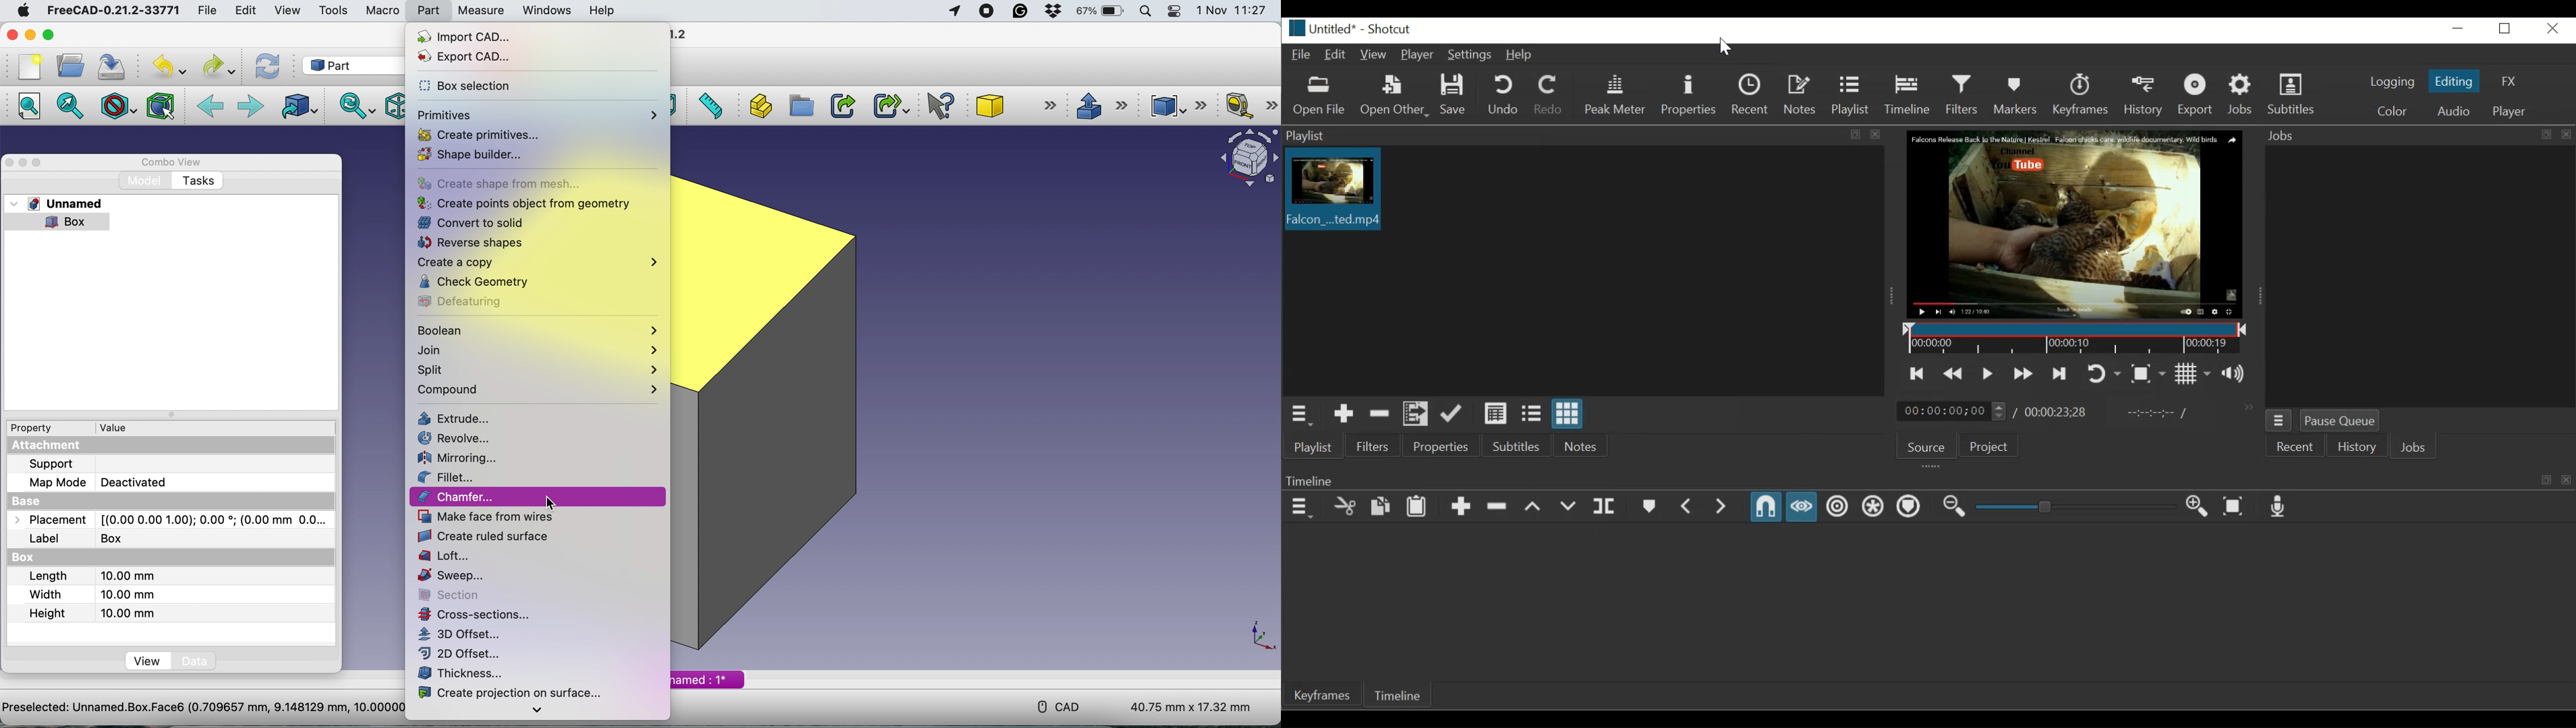 The image size is (2576, 728). I want to click on edit, so click(248, 12).